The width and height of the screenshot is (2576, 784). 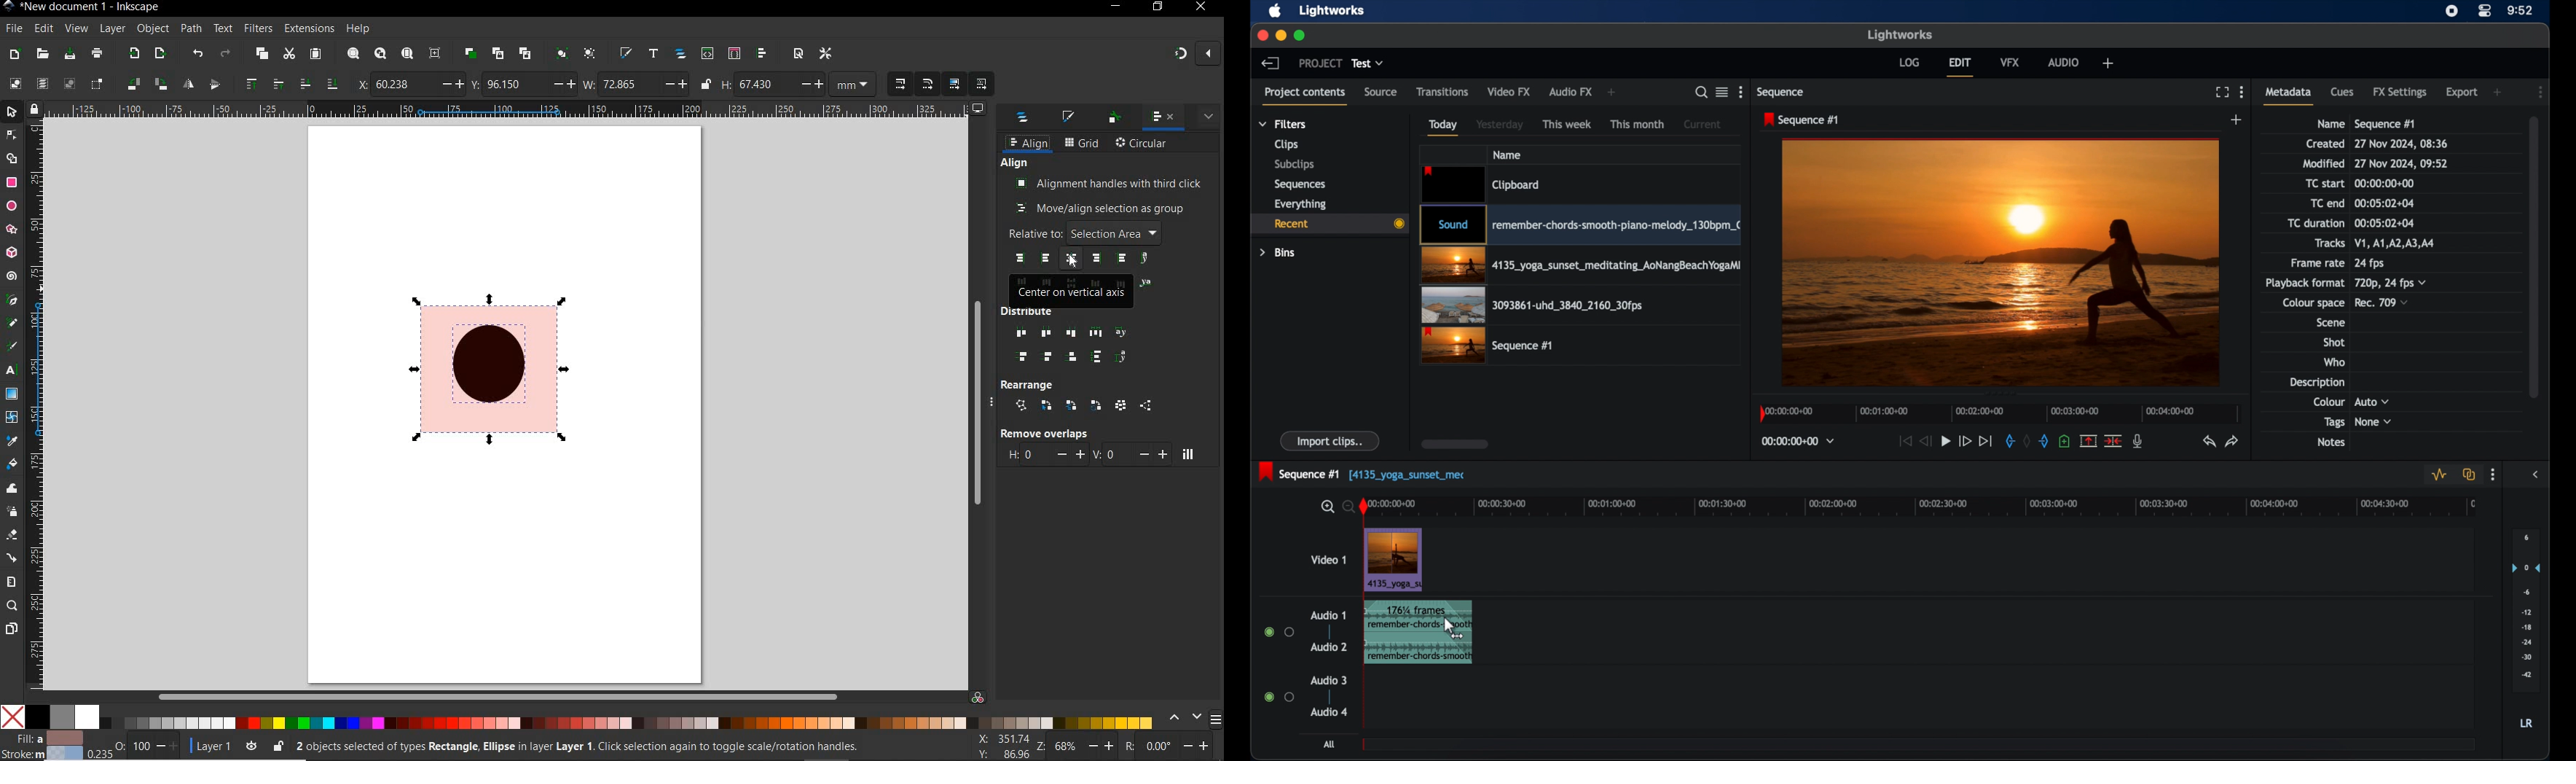 I want to click on file, so click(x=13, y=28).